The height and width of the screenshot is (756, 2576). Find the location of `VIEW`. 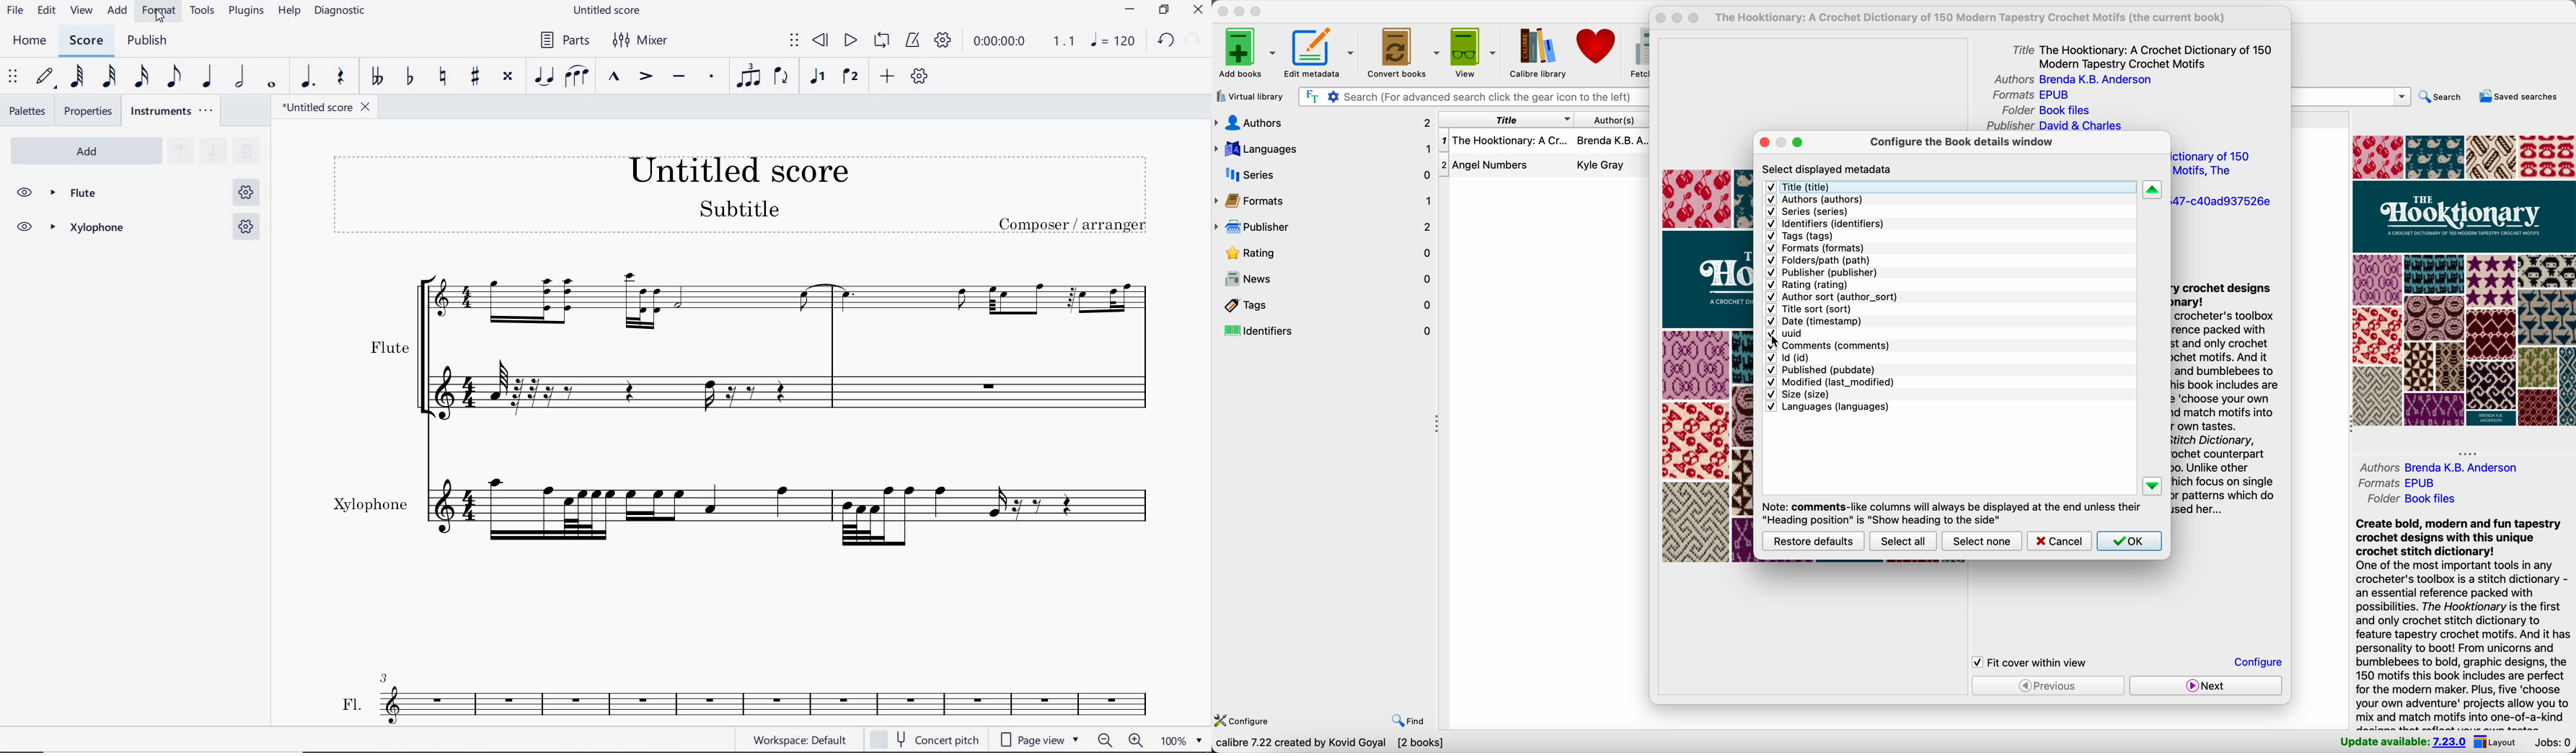

VIEW is located at coordinates (82, 11).